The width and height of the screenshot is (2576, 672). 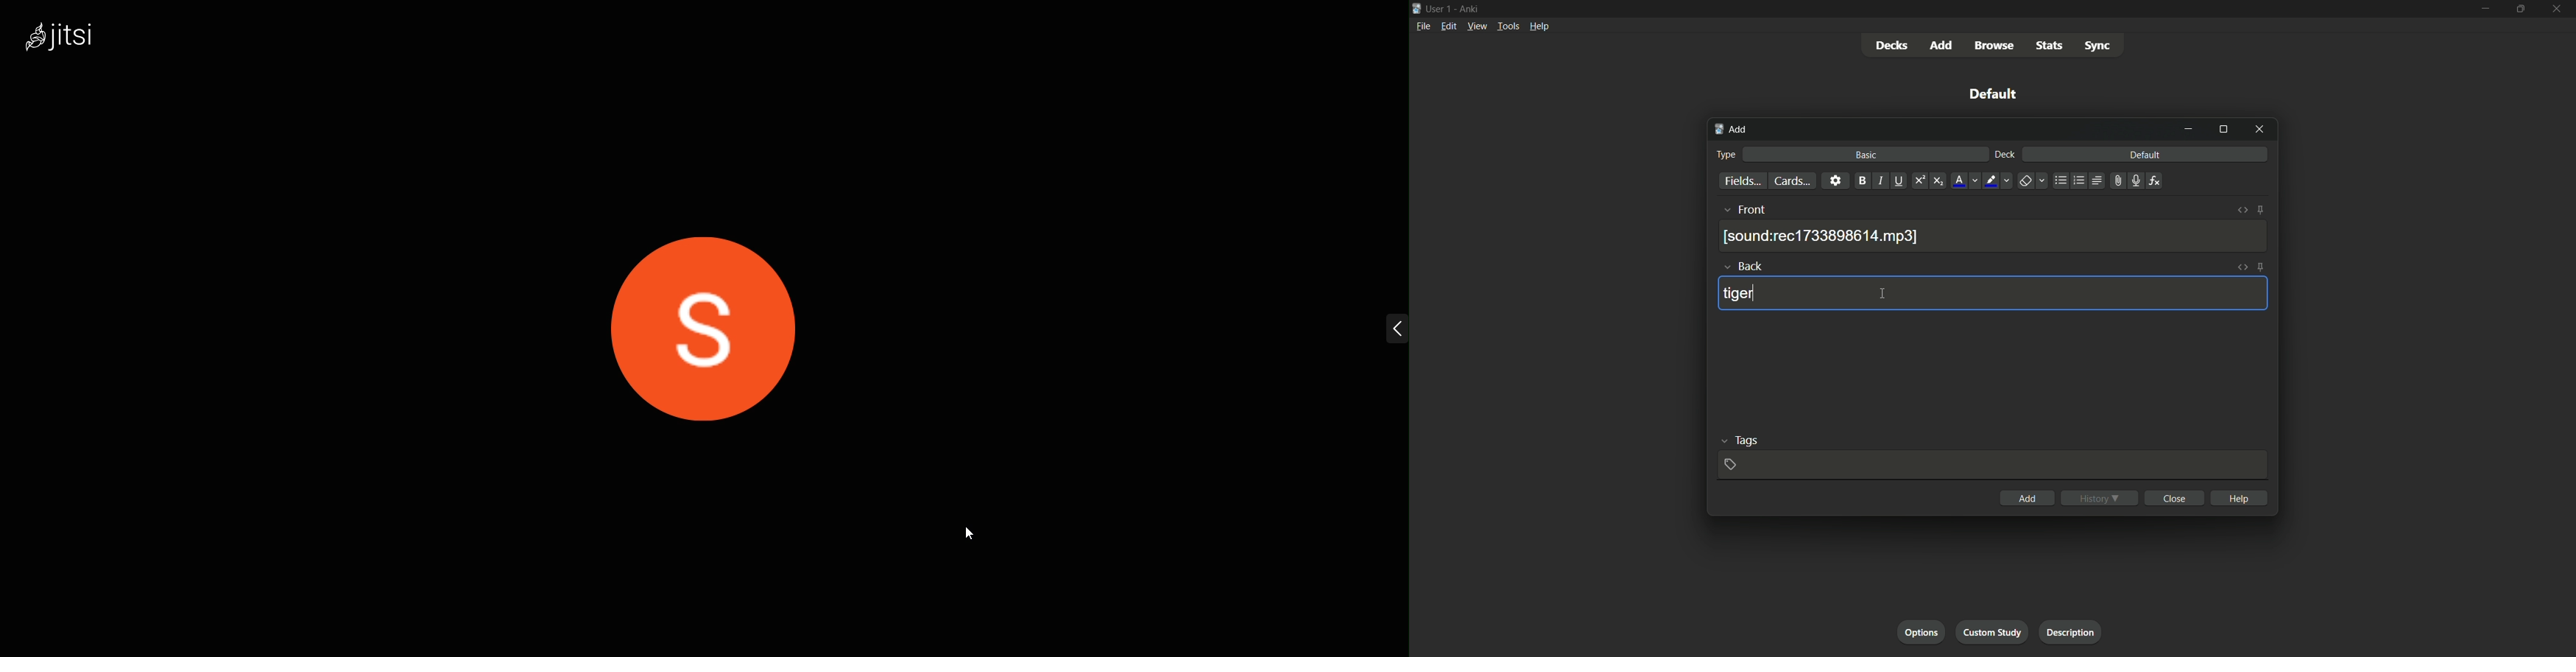 I want to click on cards, so click(x=1790, y=181).